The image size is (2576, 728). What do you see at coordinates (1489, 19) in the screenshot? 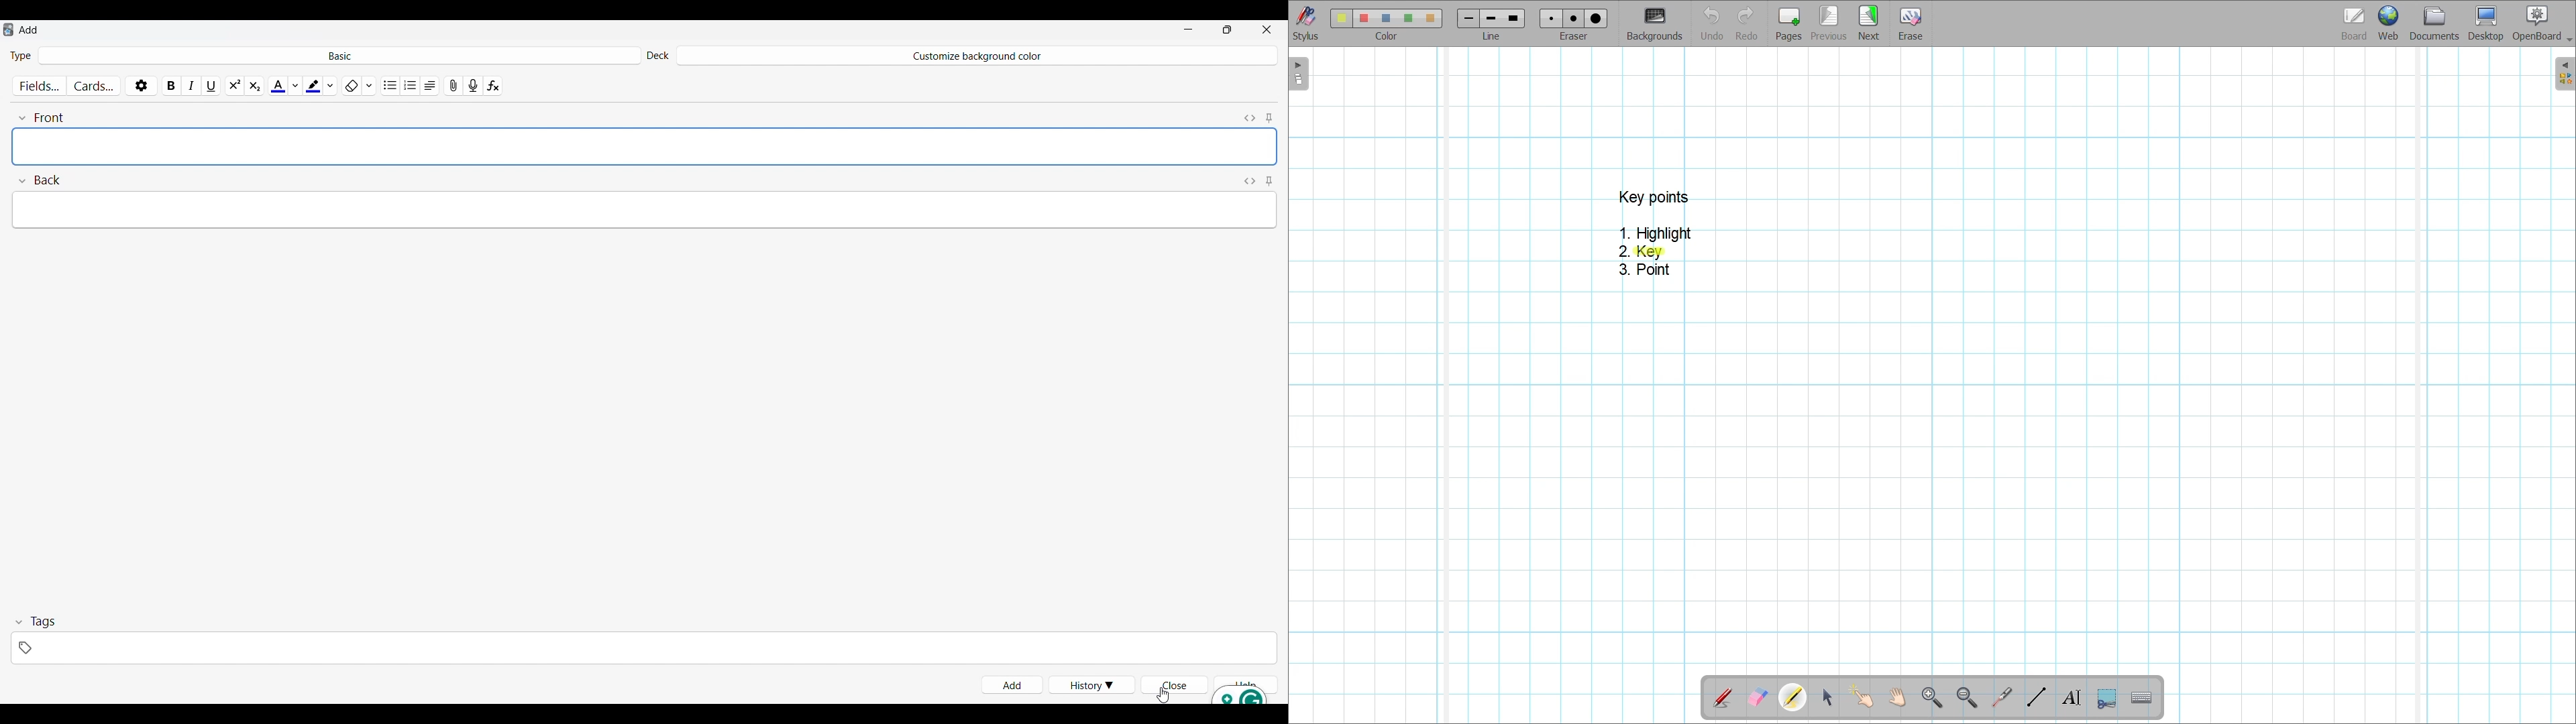
I see `line 2` at bounding box center [1489, 19].